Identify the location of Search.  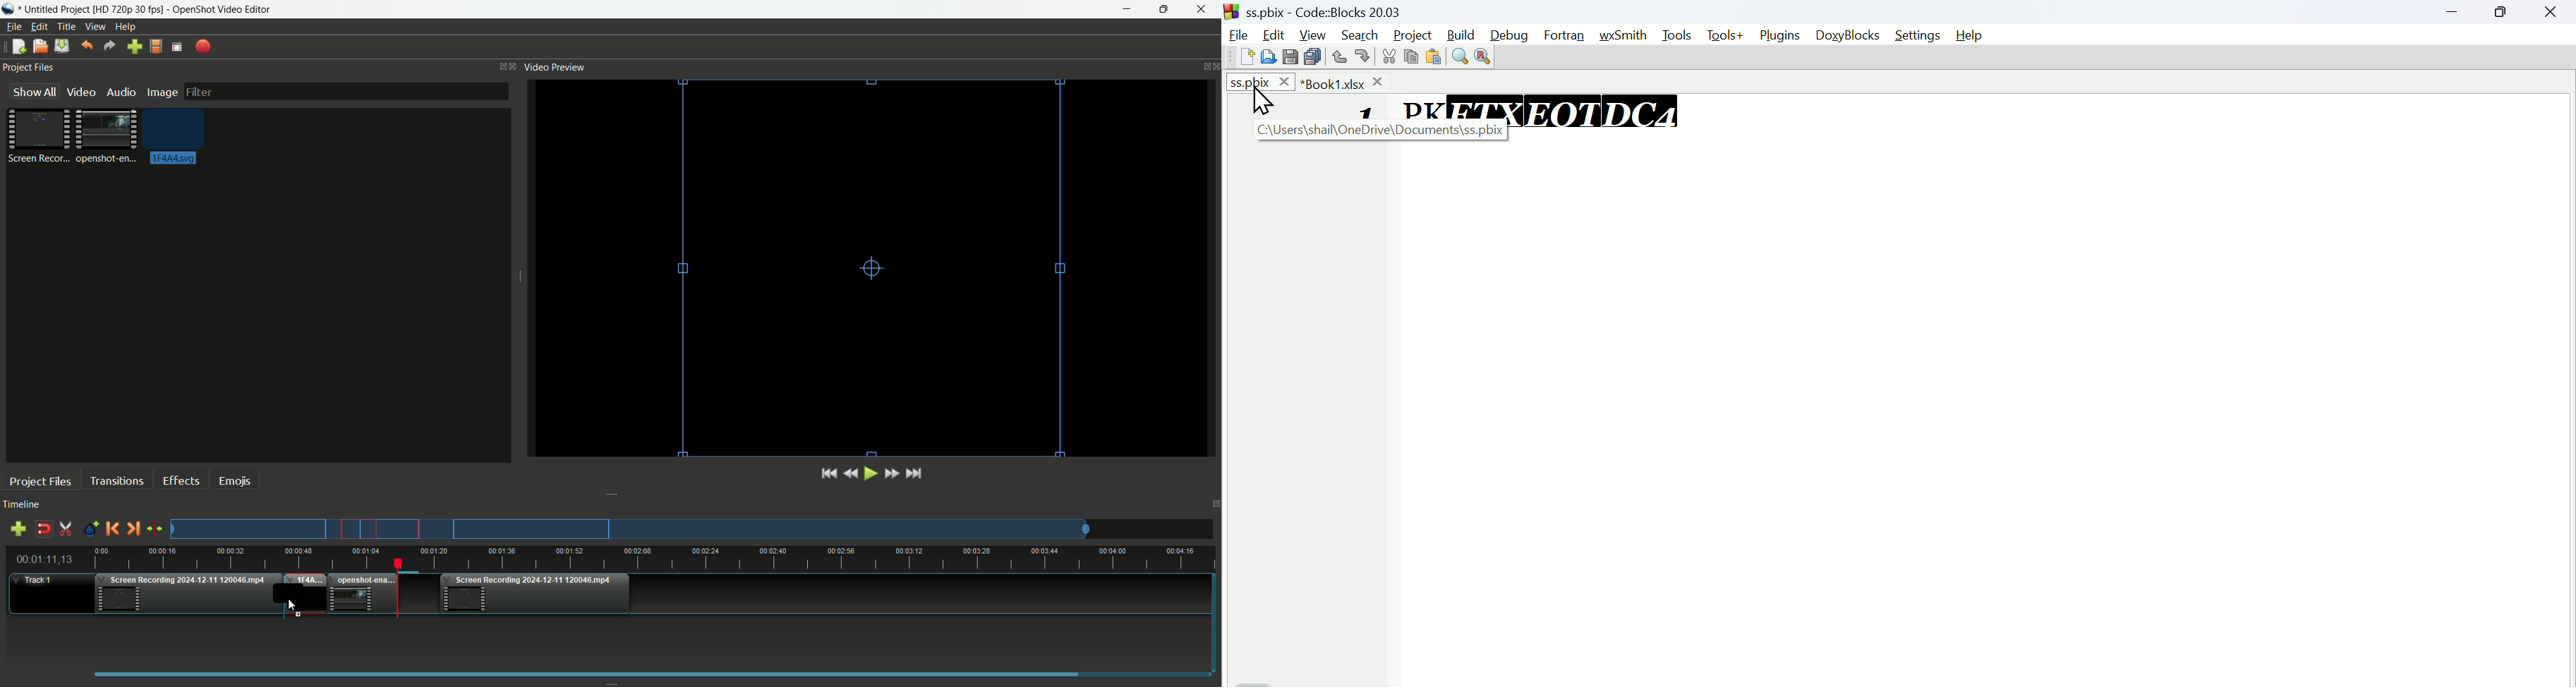
(1360, 33).